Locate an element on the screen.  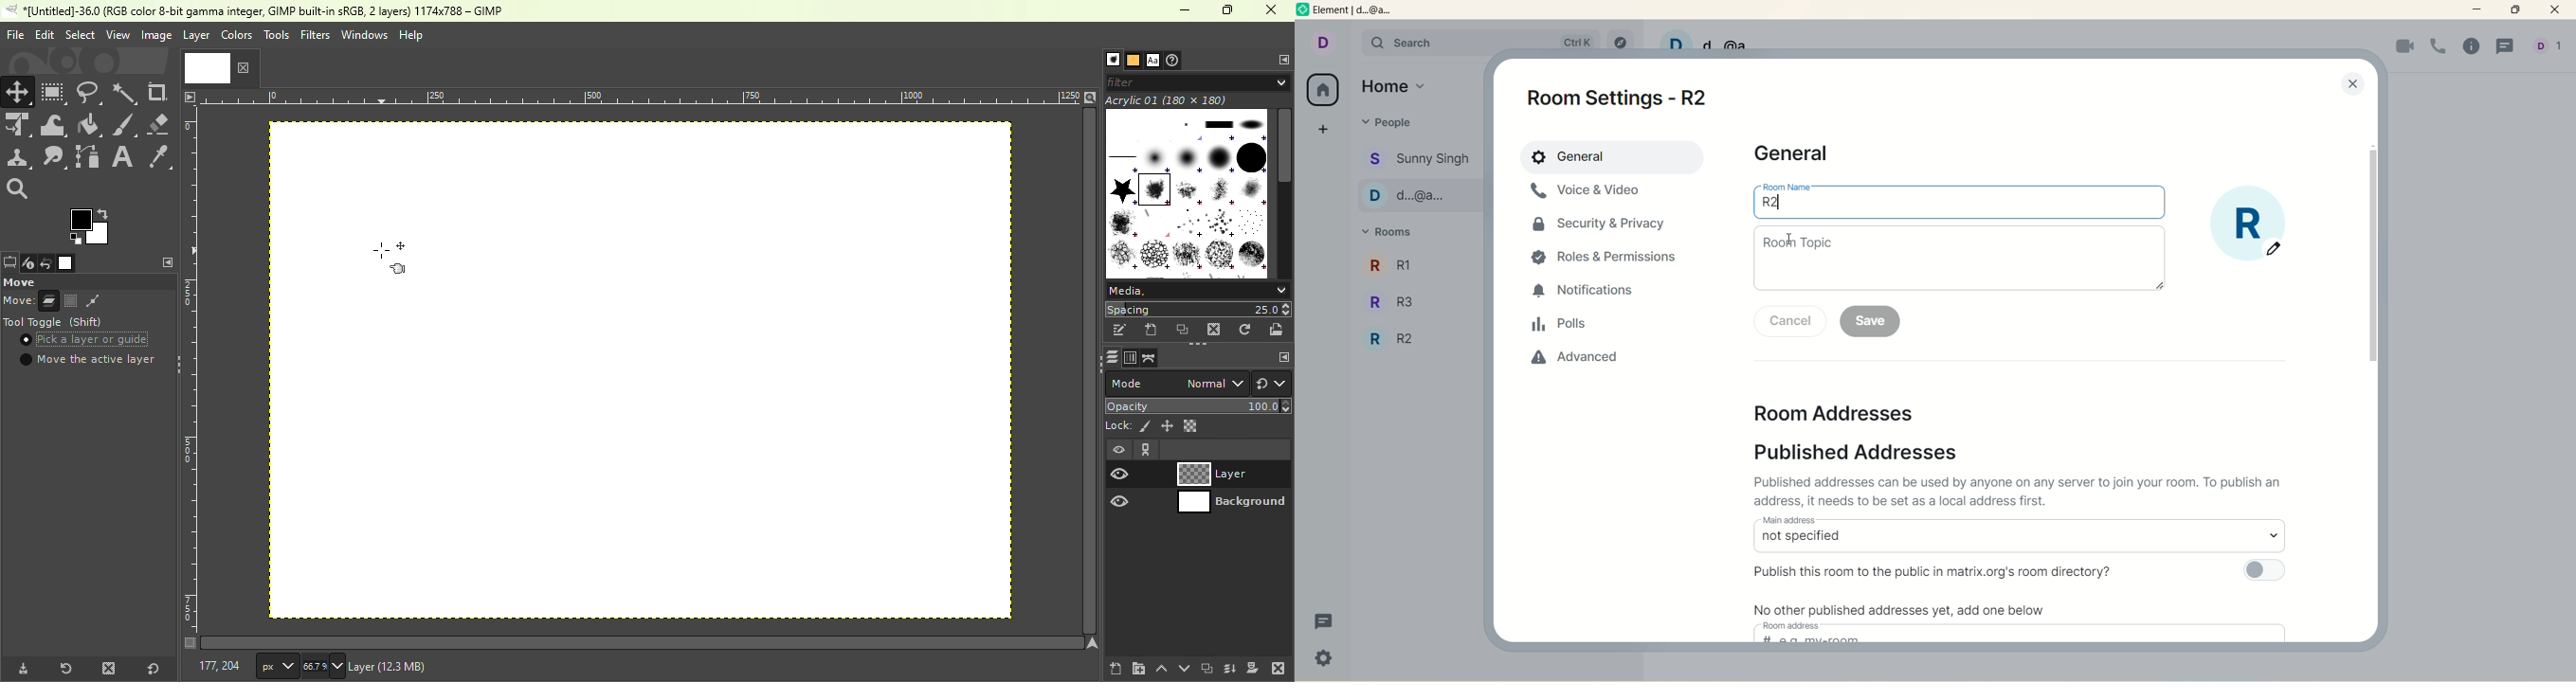
text is located at coordinates (1906, 608).